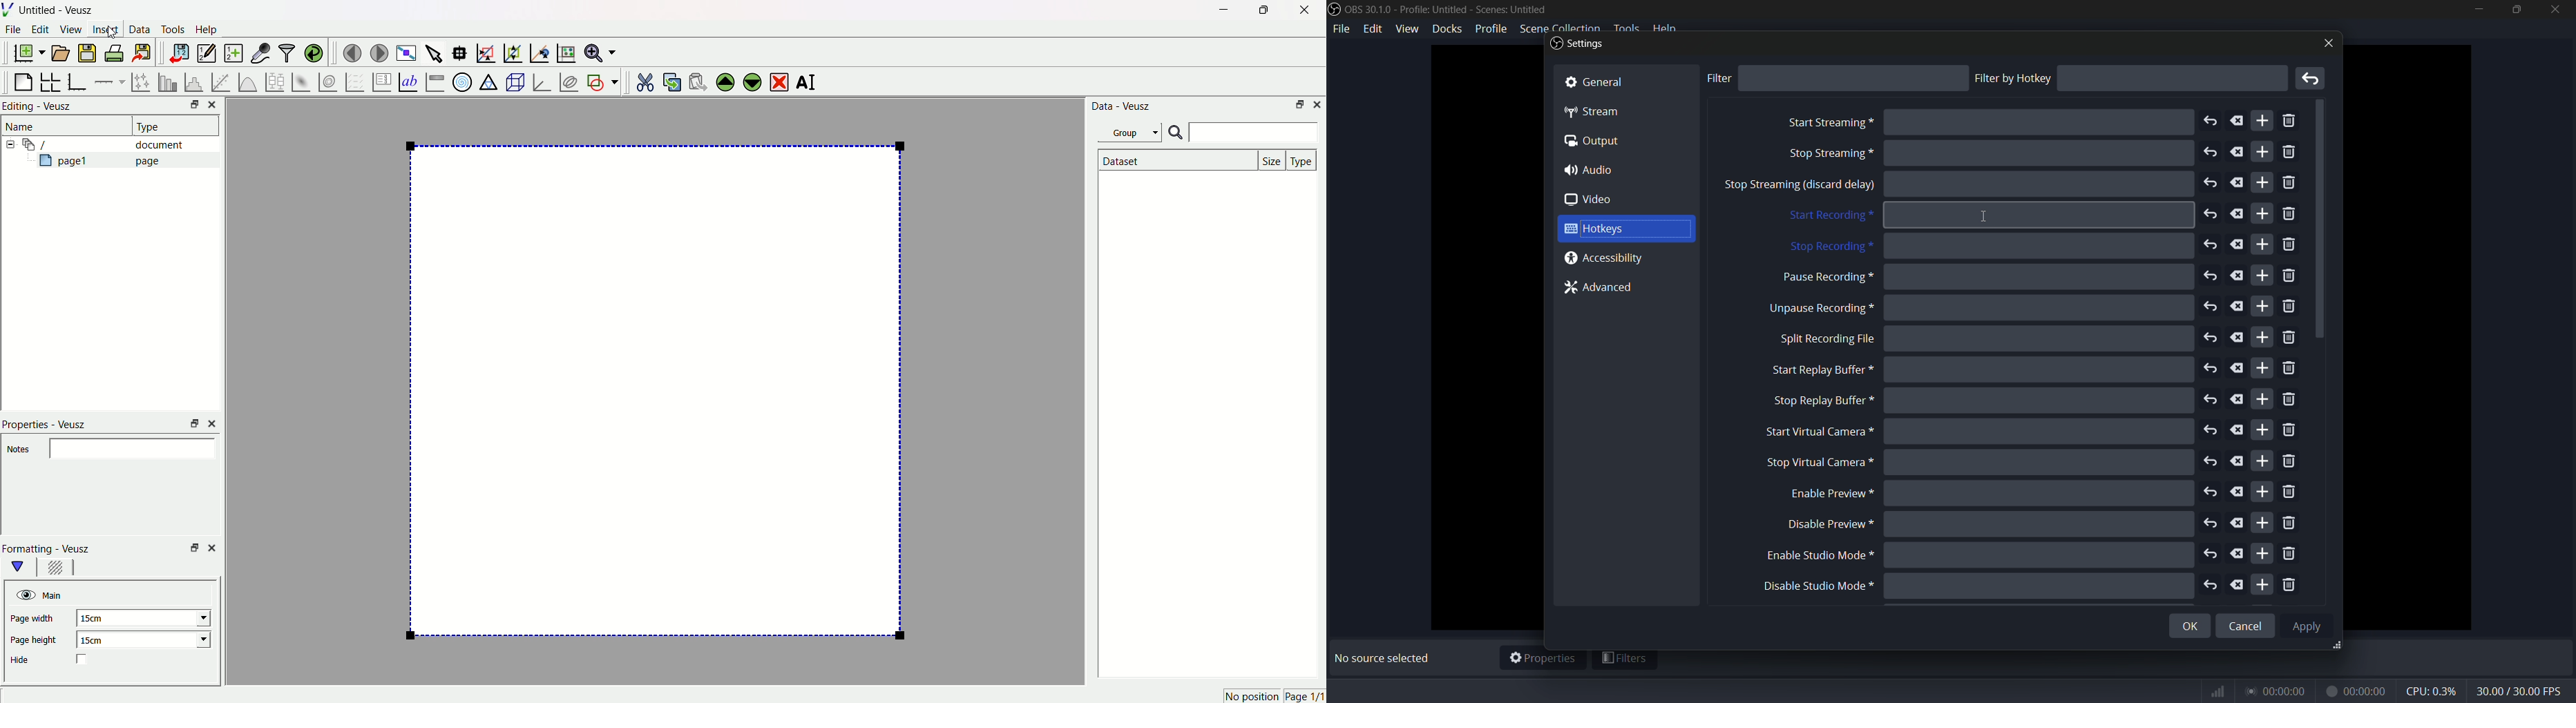 This screenshot has height=728, width=2576. I want to click on reload linked datasets, so click(314, 51).